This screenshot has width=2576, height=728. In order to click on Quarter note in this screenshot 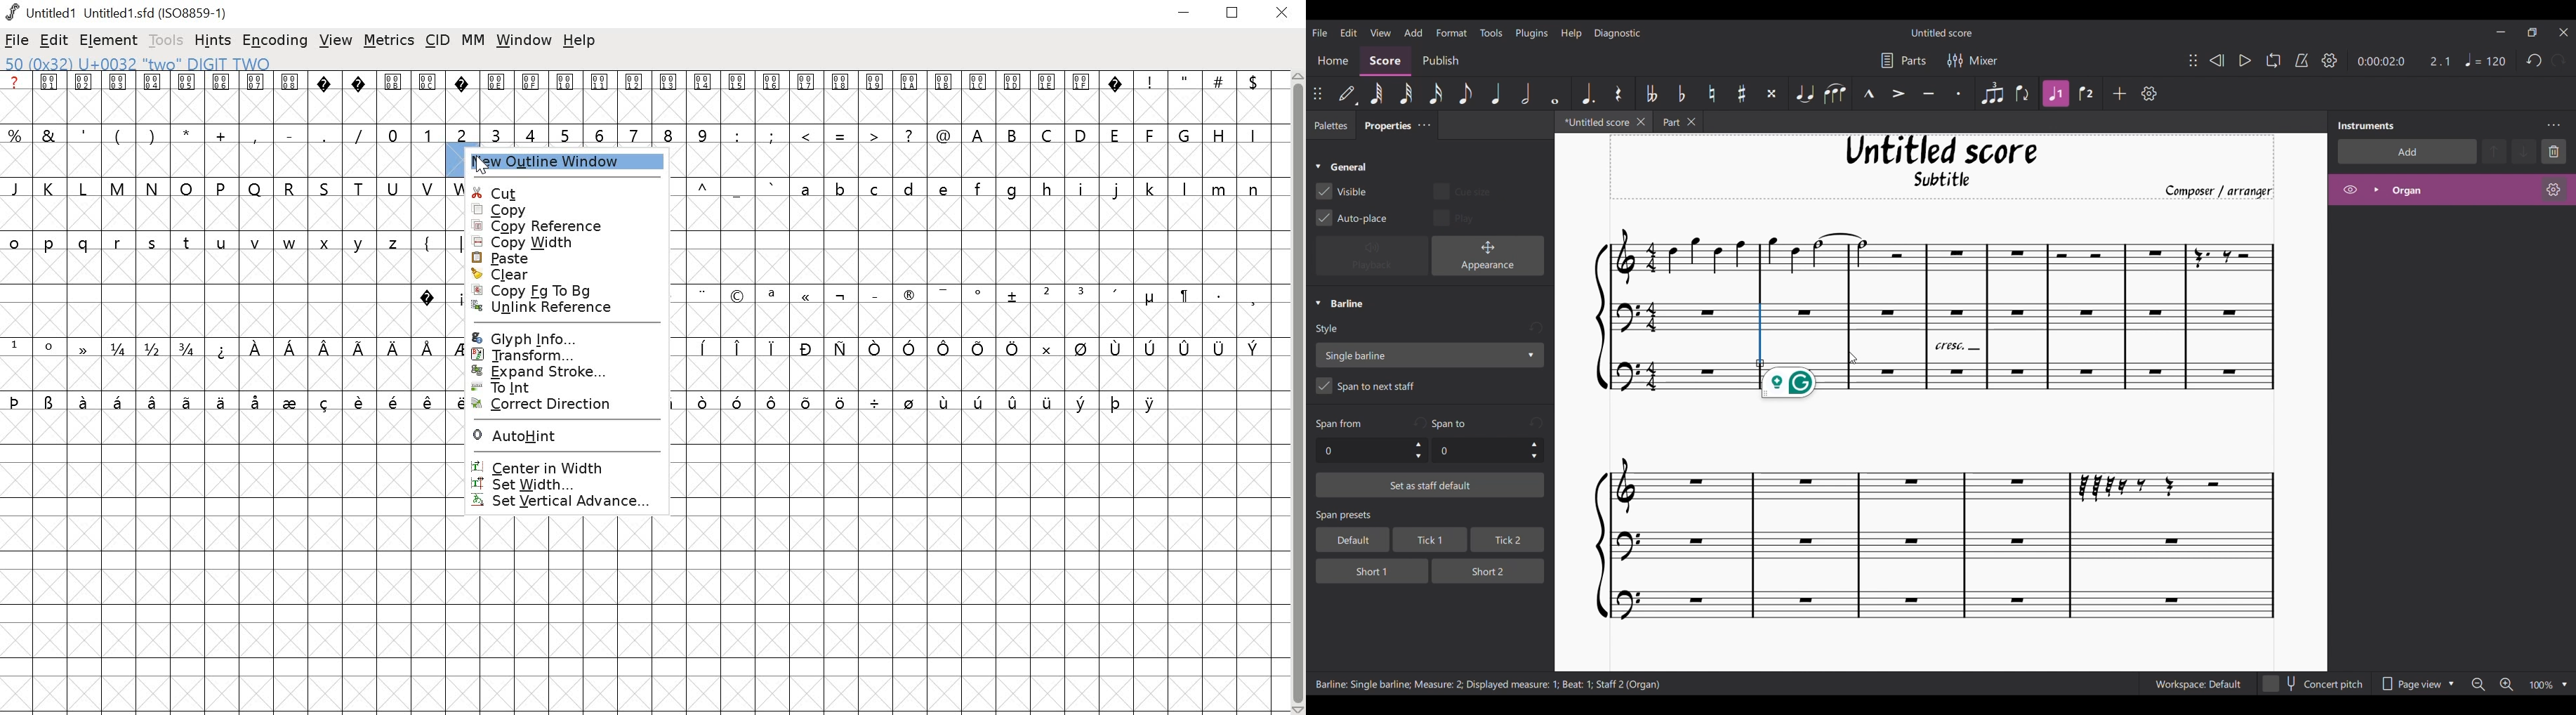, I will do `click(1496, 93)`.